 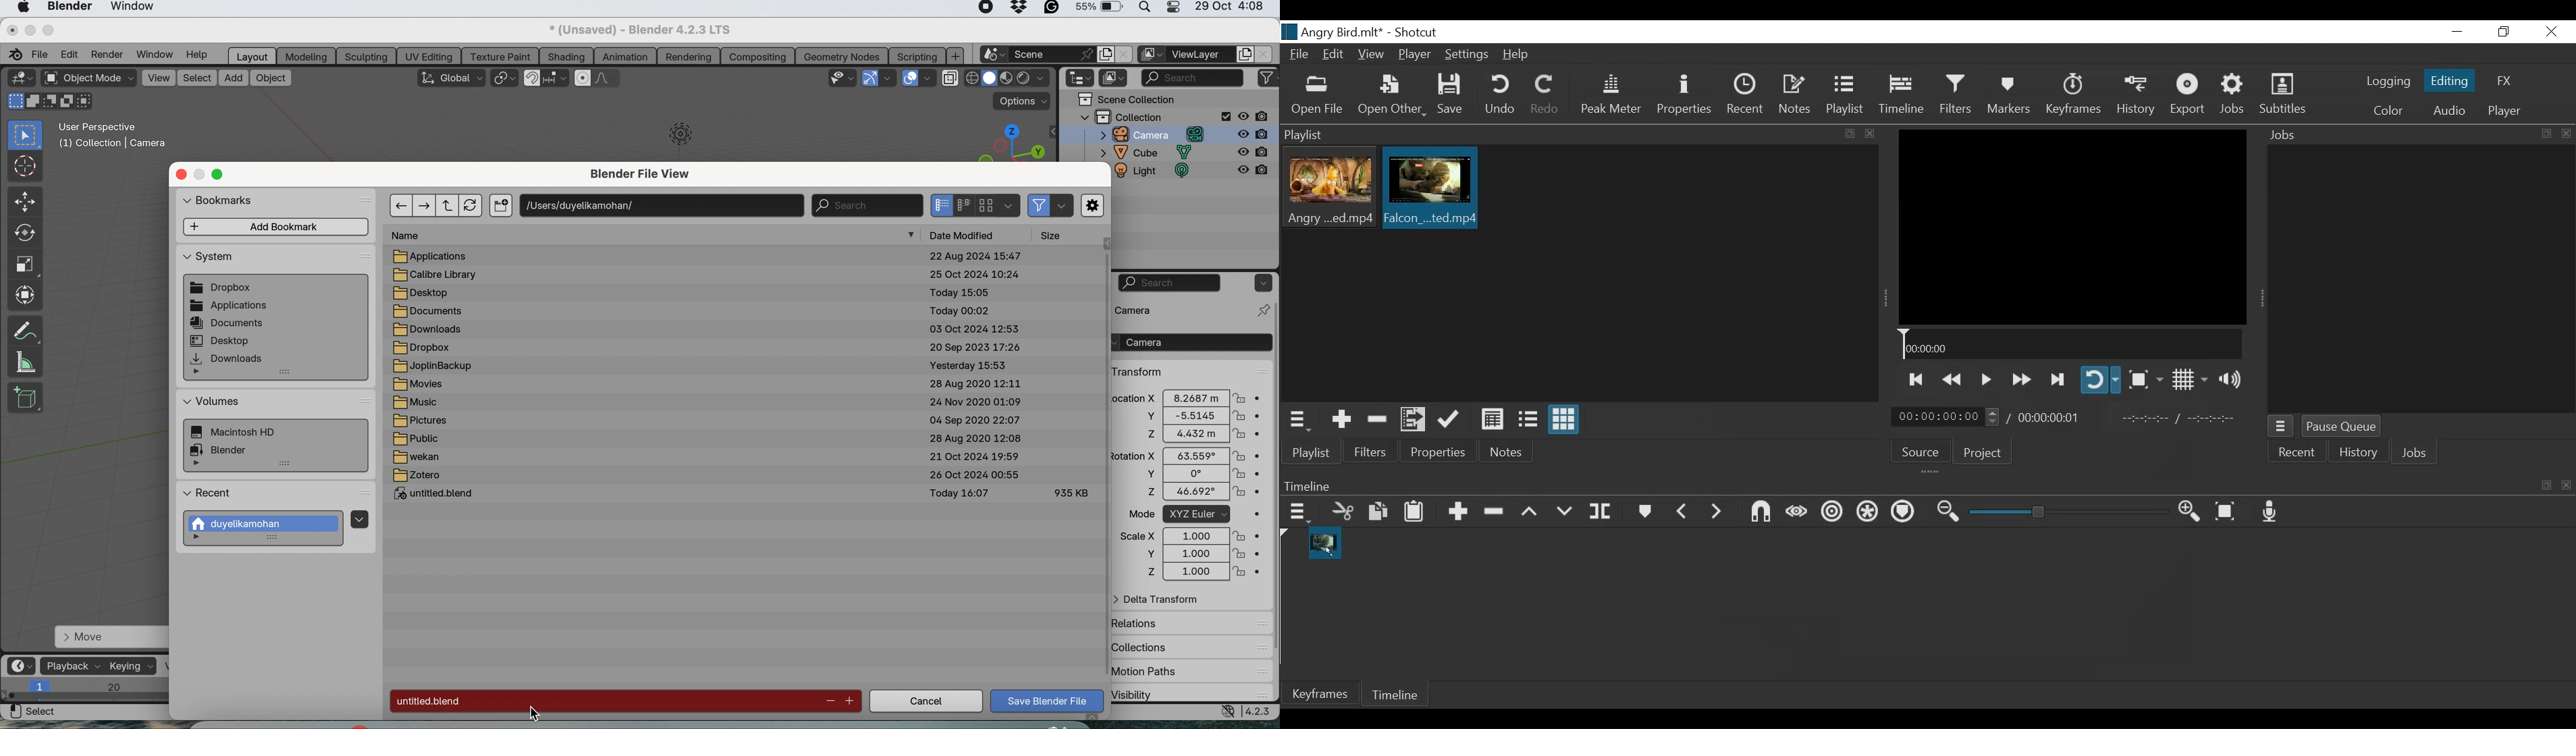 What do you see at coordinates (1380, 514) in the screenshot?
I see `Copy` at bounding box center [1380, 514].